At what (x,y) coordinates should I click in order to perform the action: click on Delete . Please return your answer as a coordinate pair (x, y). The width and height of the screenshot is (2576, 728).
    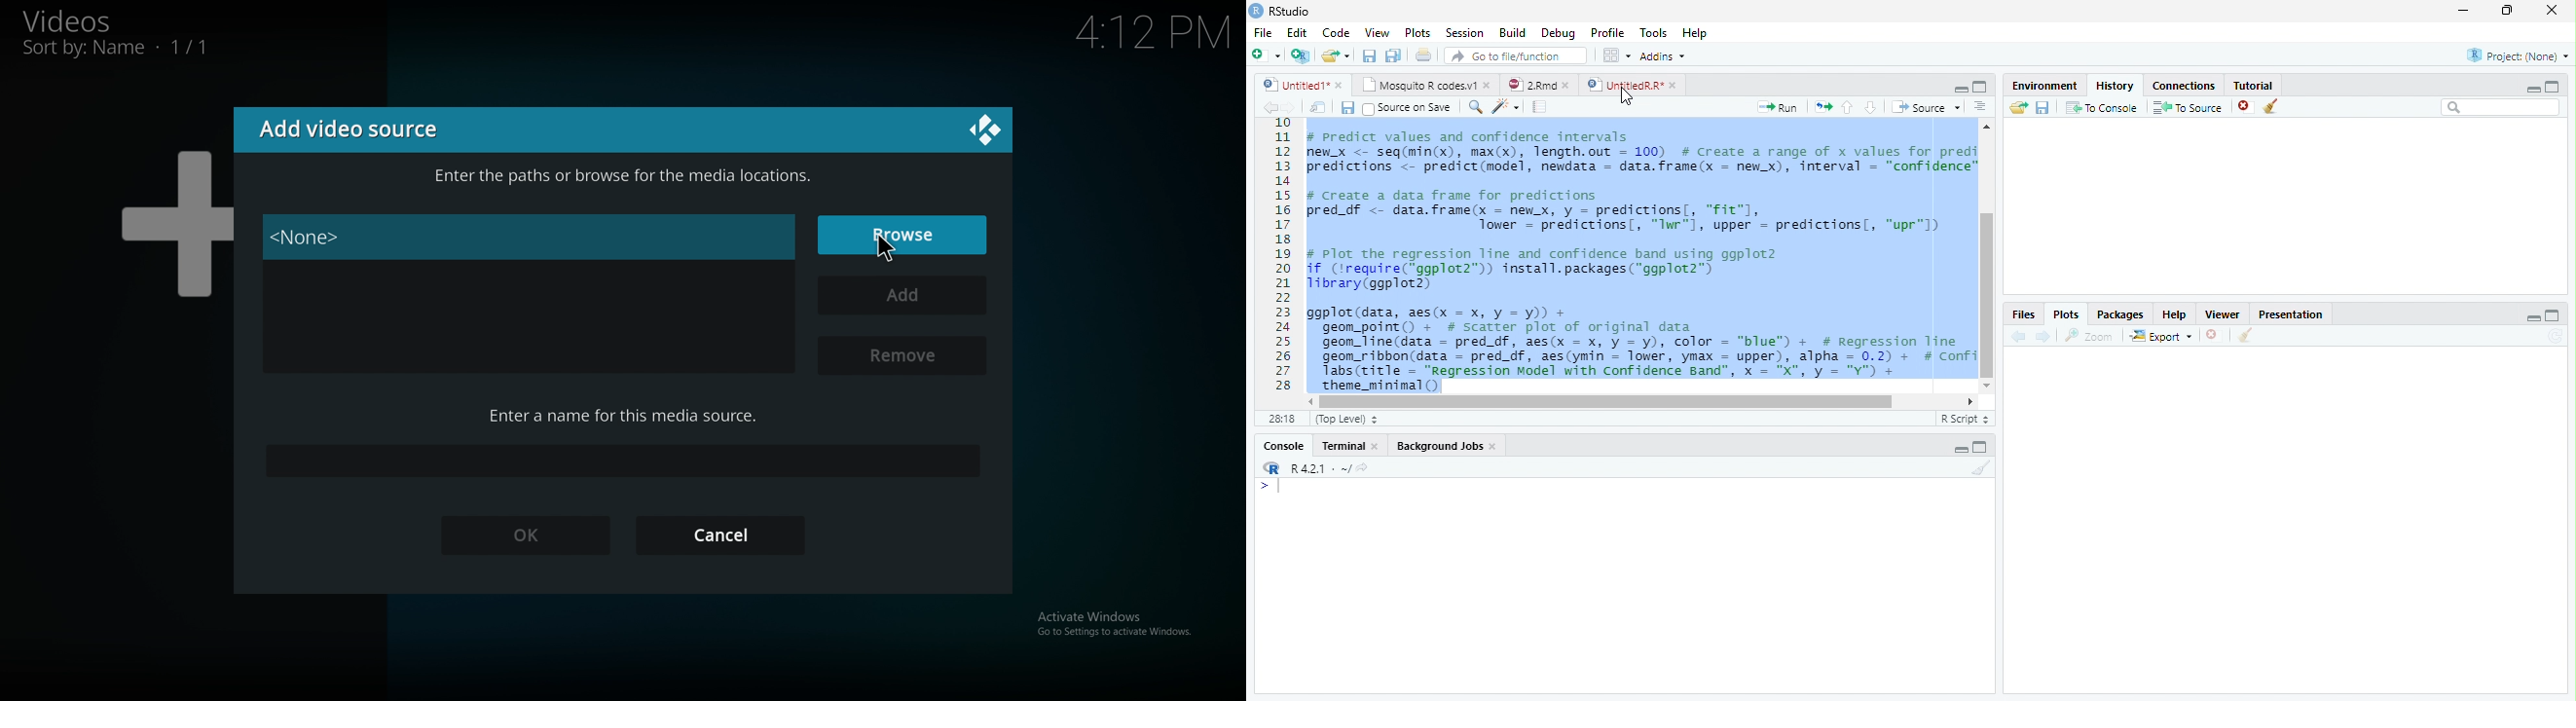
    Looking at the image, I should click on (2214, 336).